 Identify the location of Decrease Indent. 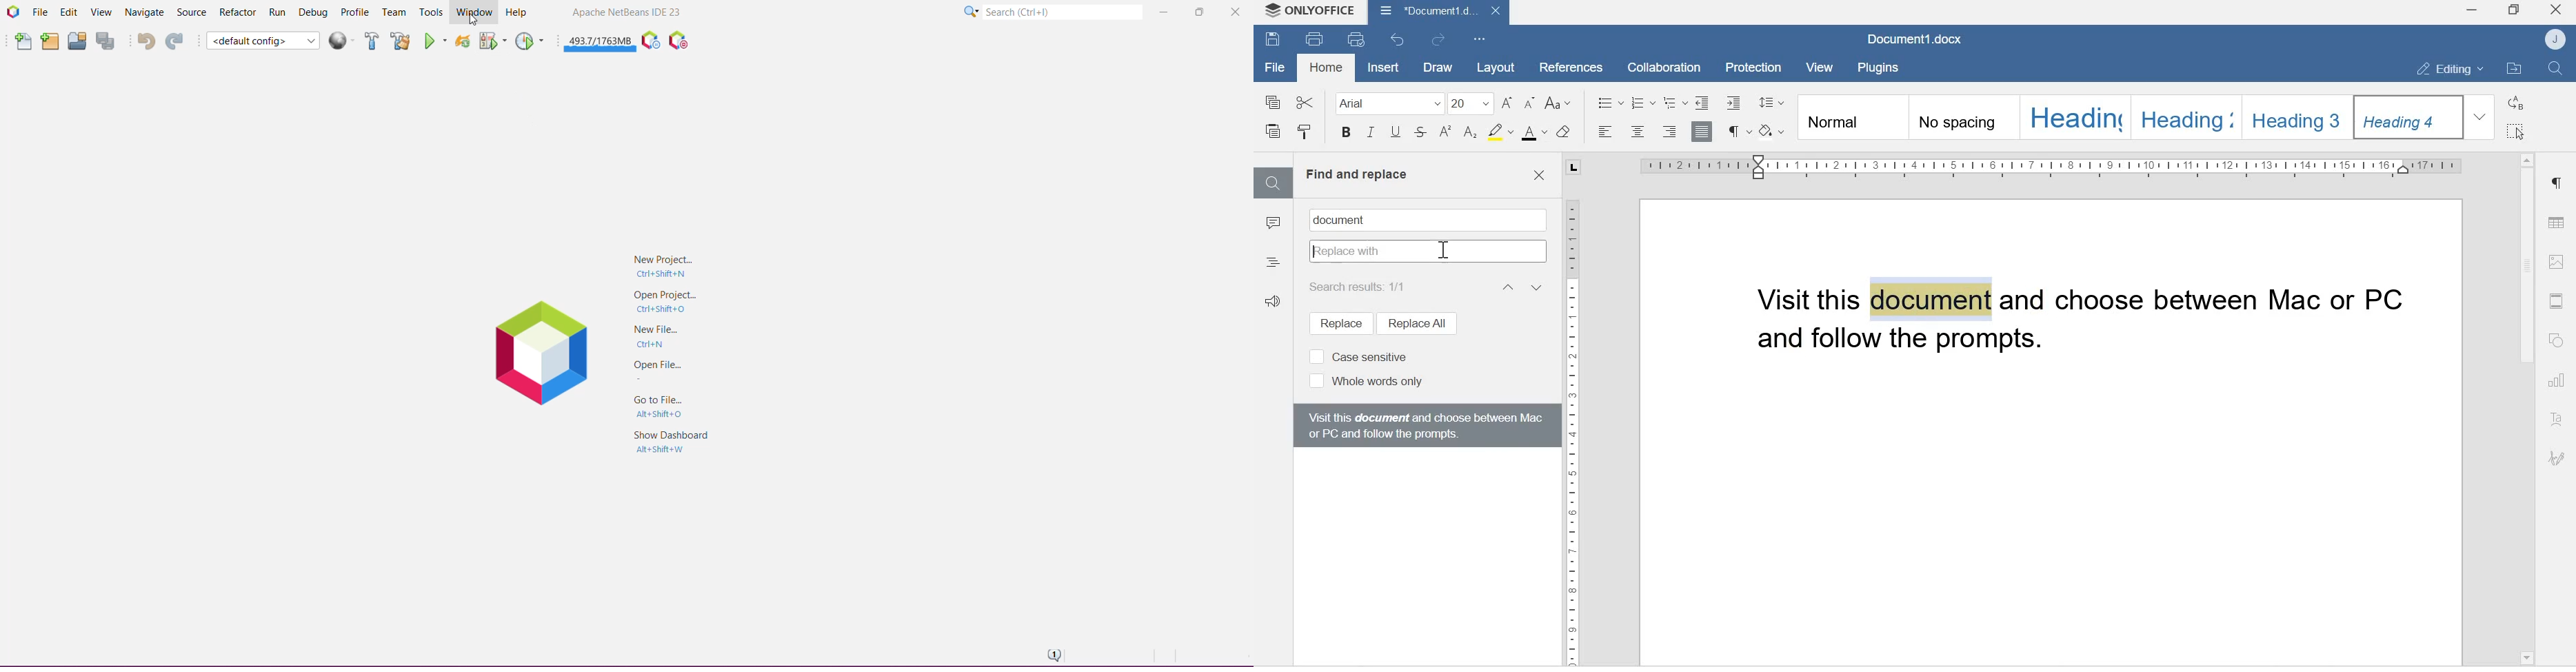
(1737, 102).